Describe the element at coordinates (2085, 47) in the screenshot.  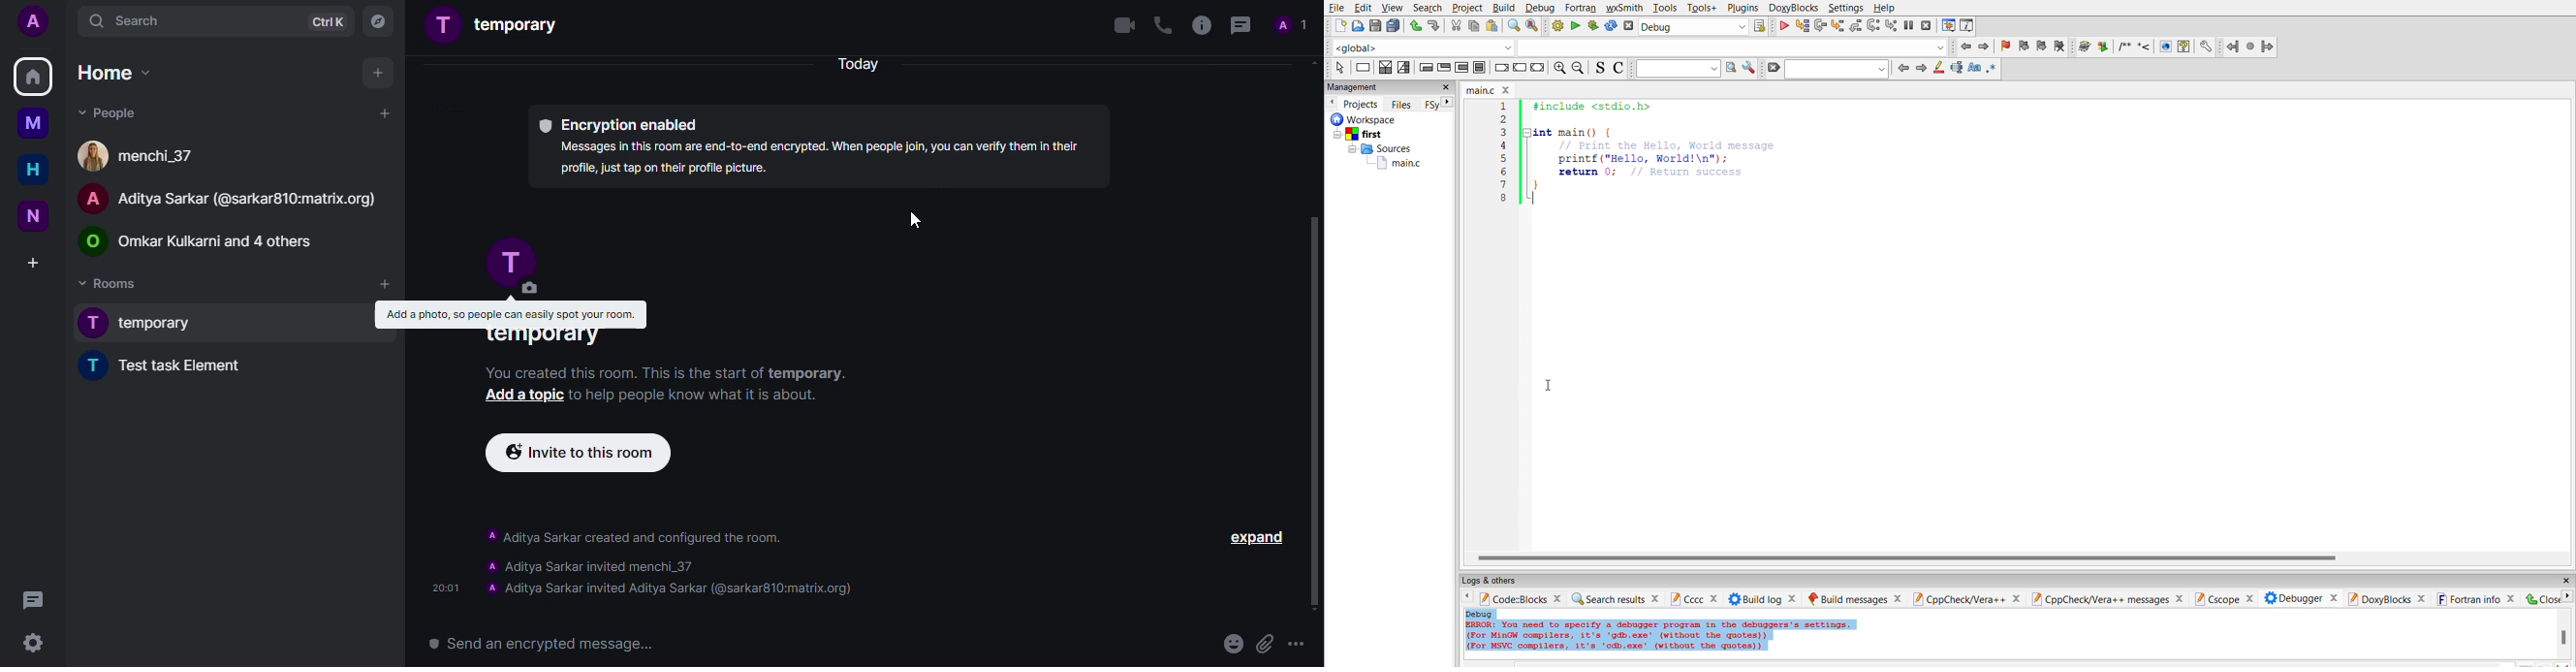
I see `Run doxywizard` at that location.